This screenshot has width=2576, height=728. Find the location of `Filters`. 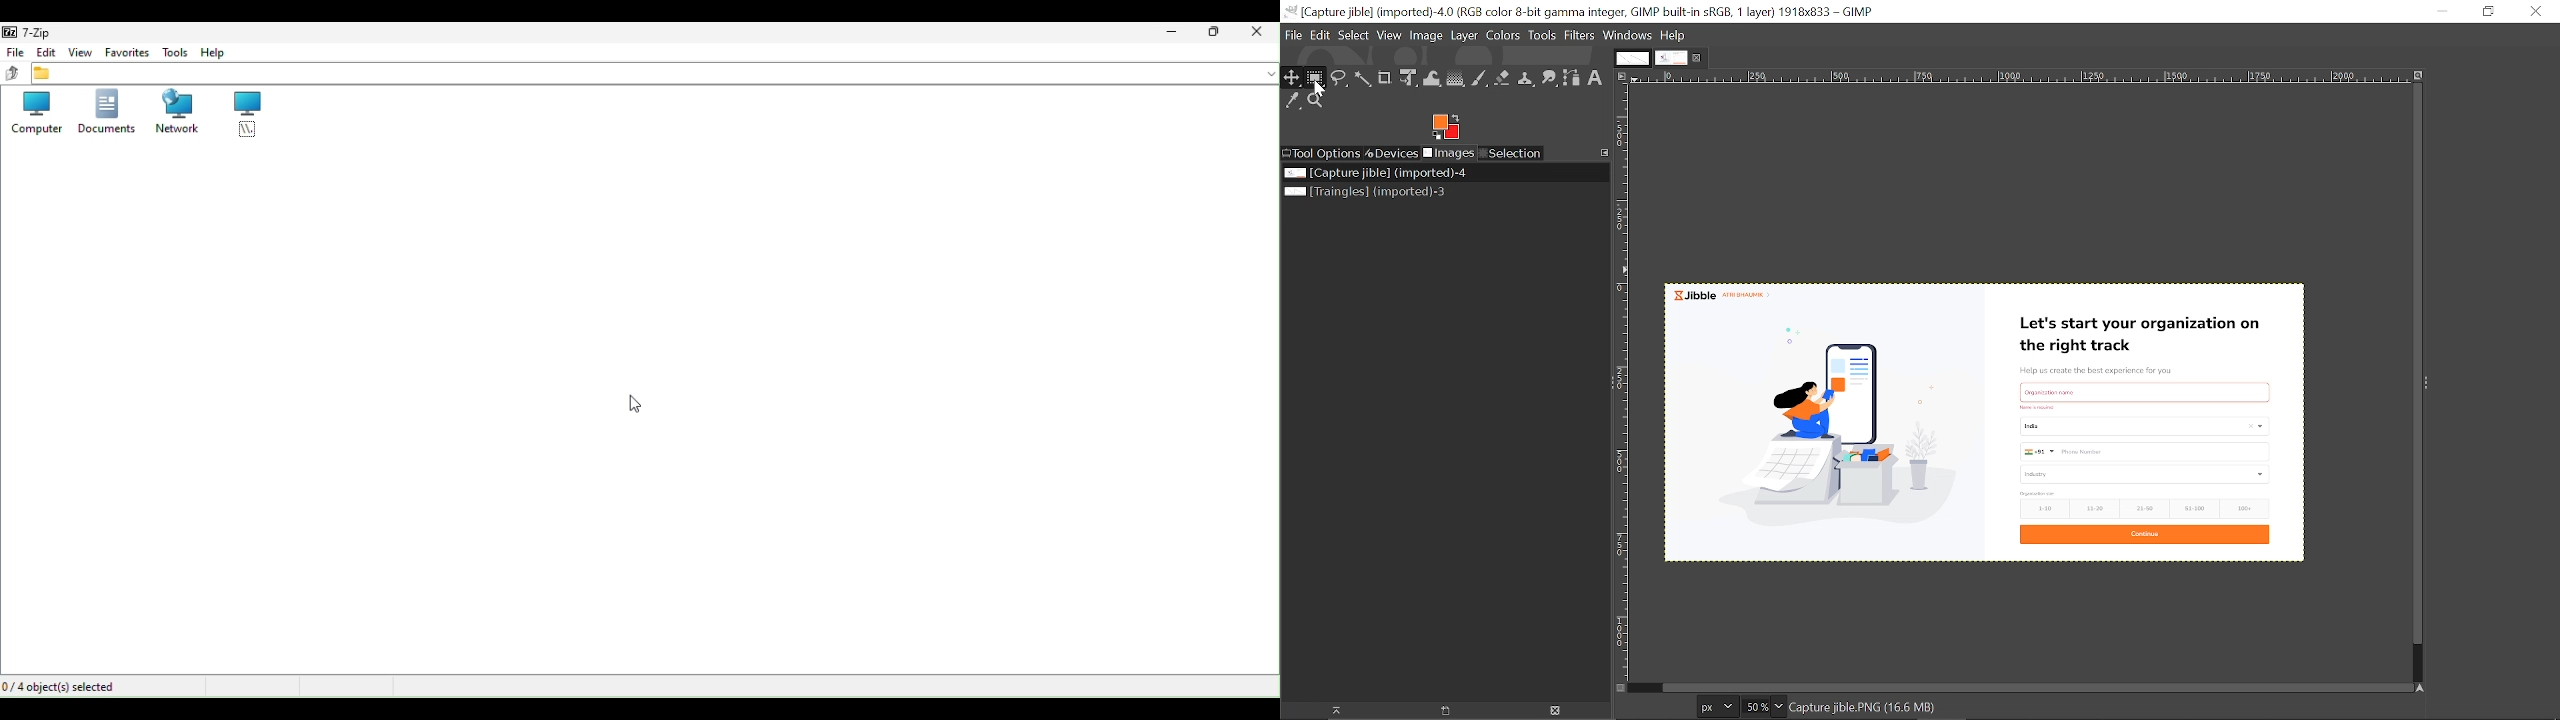

Filters is located at coordinates (1579, 36).